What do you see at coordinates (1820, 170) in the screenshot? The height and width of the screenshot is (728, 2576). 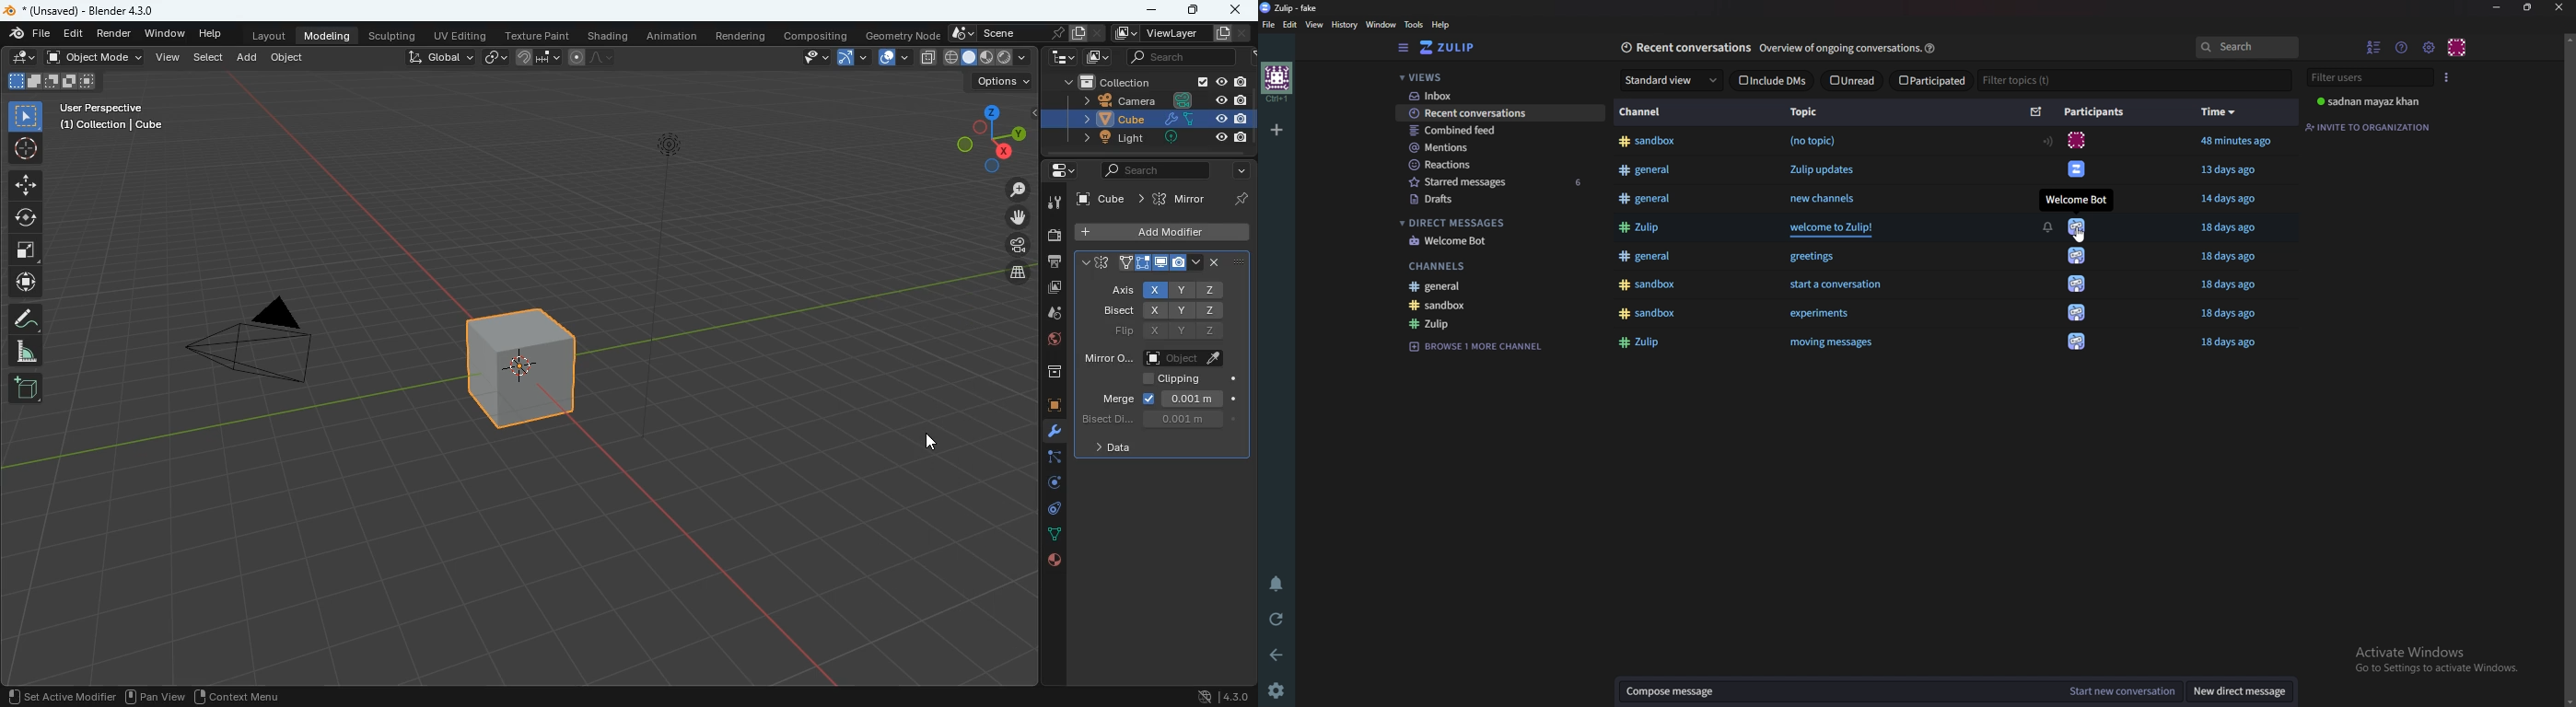 I see `Zulip updates` at bounding box center [1820, 170].